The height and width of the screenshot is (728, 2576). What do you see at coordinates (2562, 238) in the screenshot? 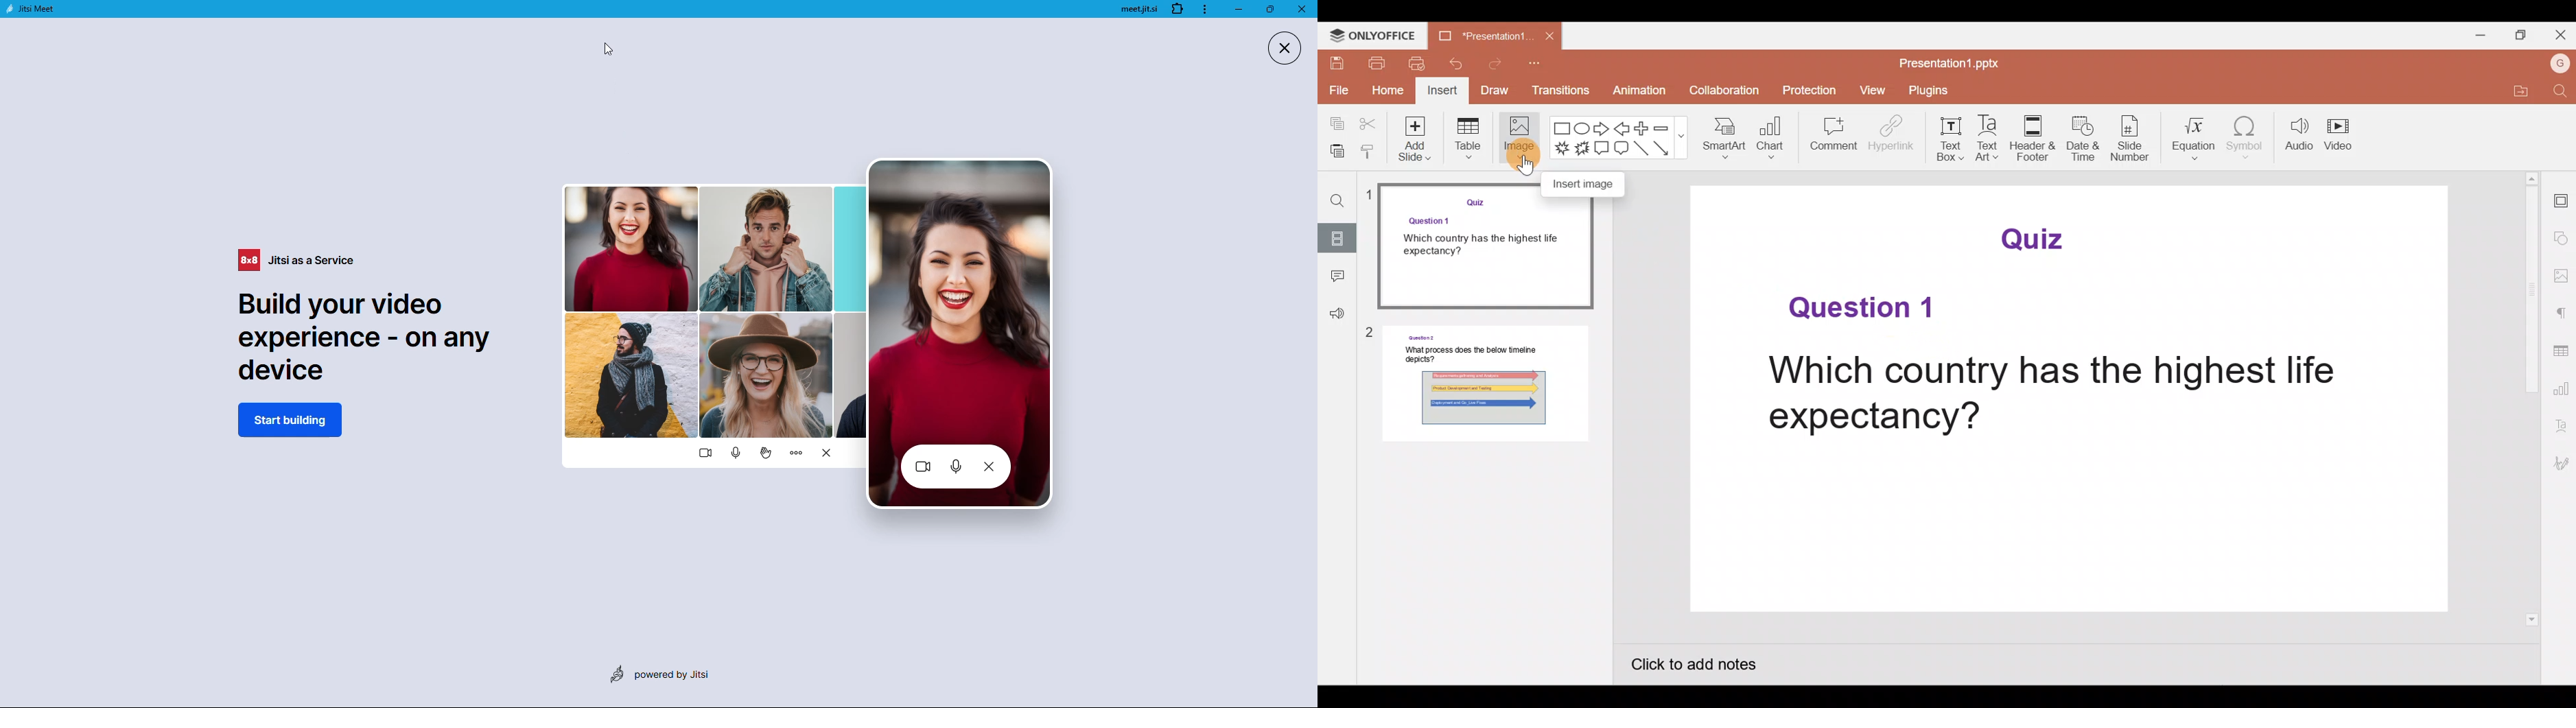
I see `Shape settings` at bounding box center [2562, 238].